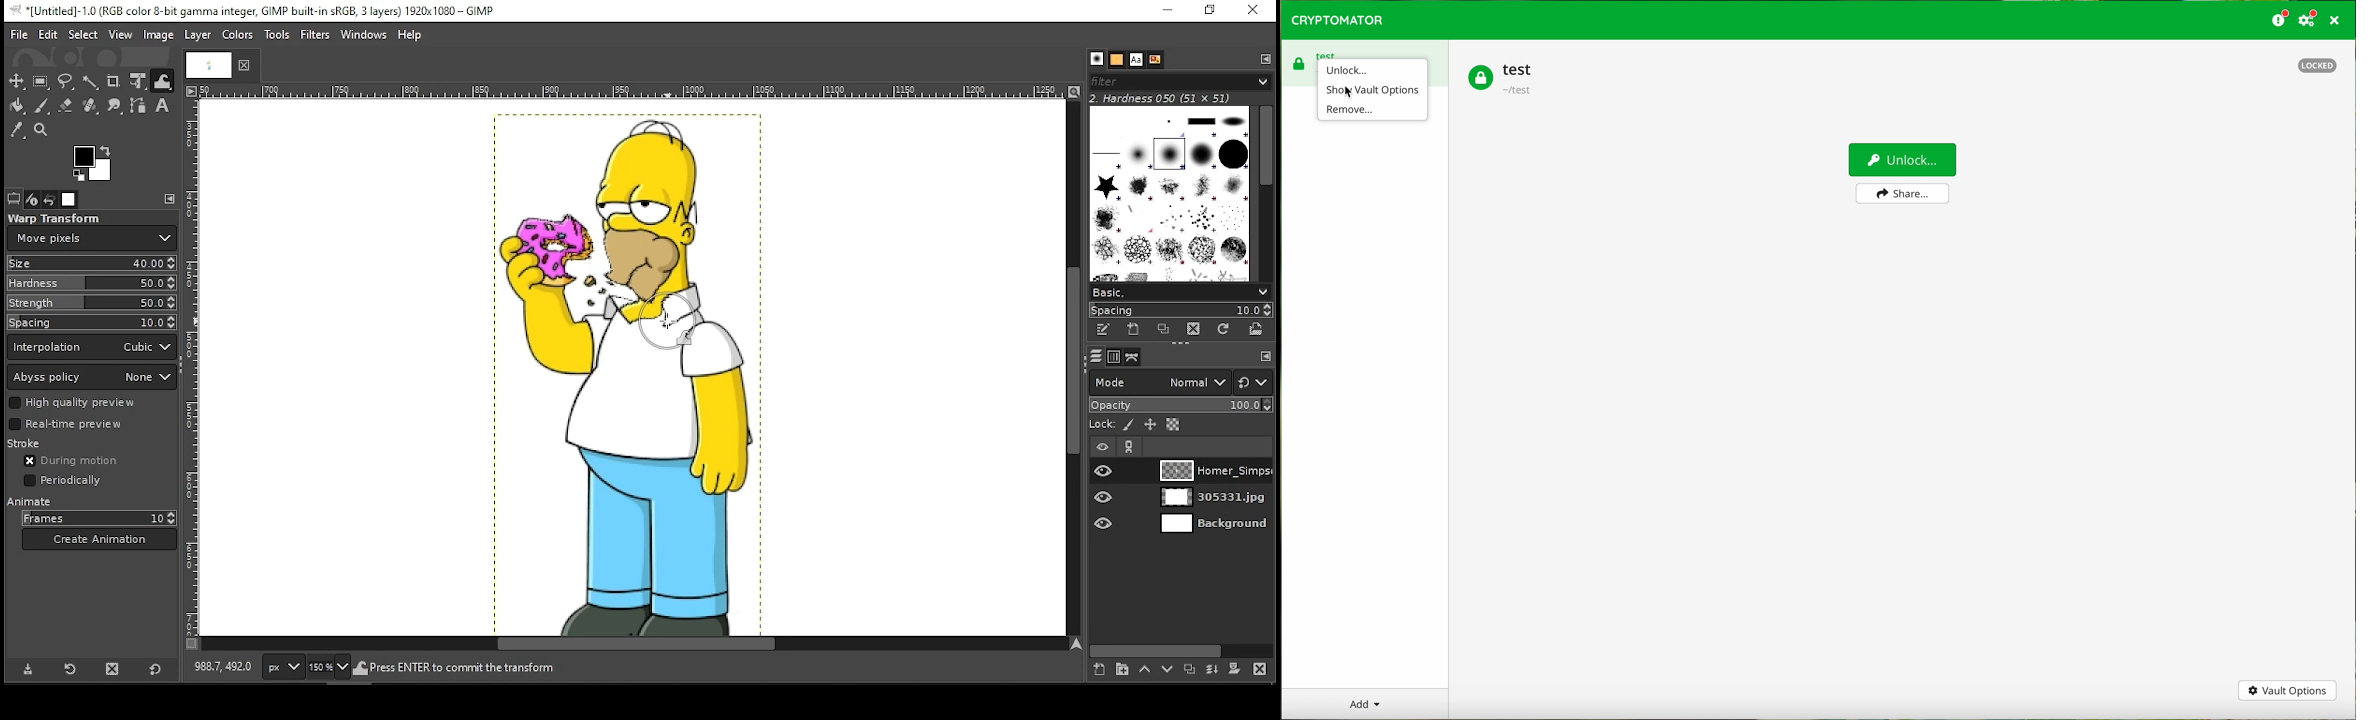 This screenshot has height=728, width=2380. What do you see at coordinates (1262, 356) in the screenshot?
I see `edit toolbar` at bounding box center [1262, 356].